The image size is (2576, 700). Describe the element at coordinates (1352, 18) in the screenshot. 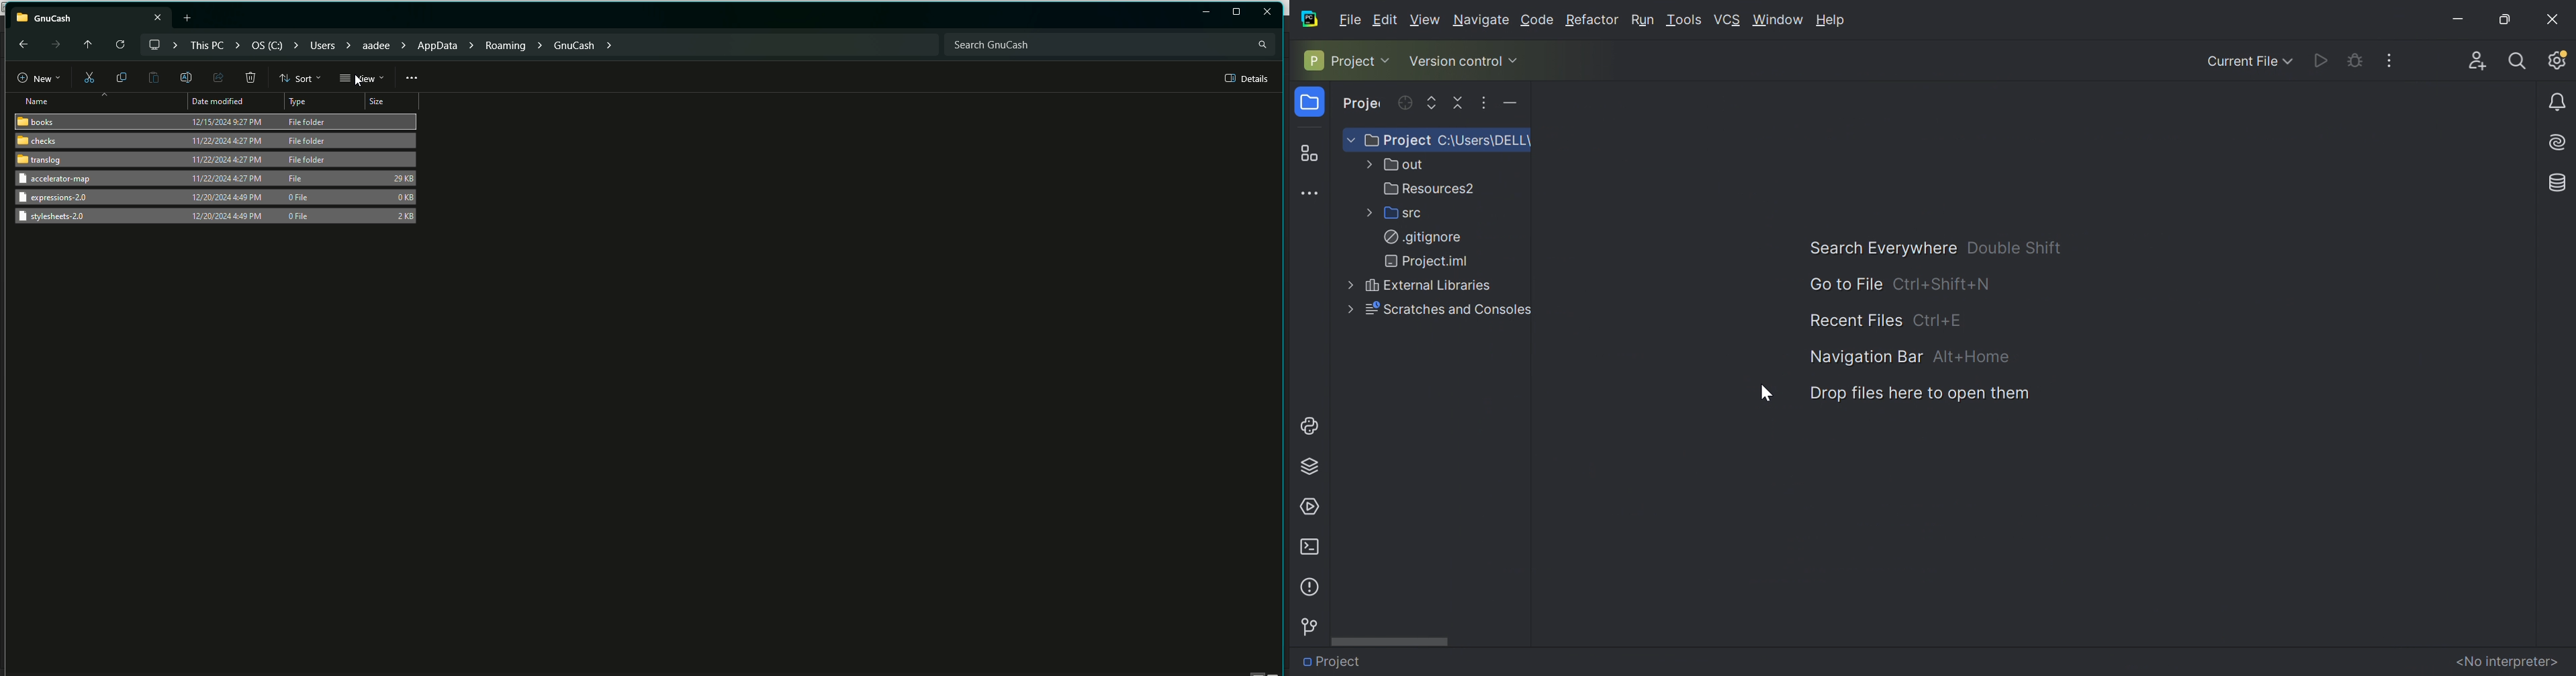

I see `Fiele` at that location.